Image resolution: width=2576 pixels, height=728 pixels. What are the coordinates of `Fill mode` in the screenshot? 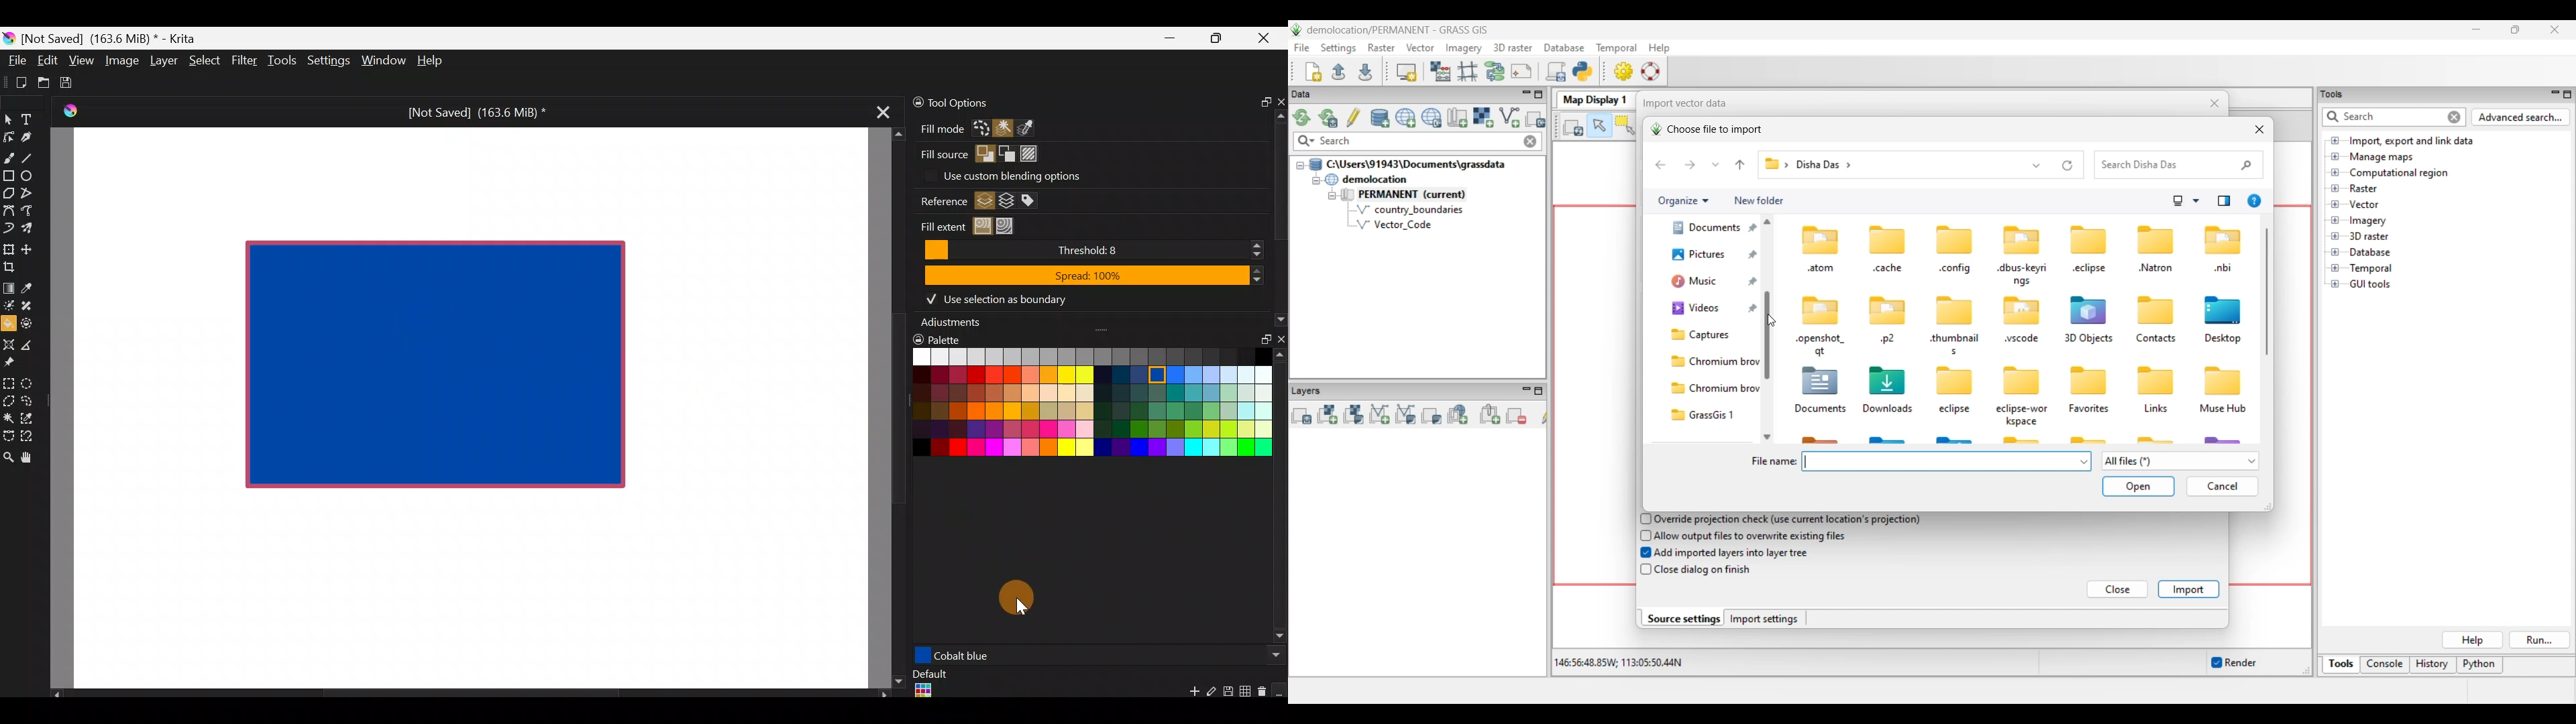 It's located at (938, 128).